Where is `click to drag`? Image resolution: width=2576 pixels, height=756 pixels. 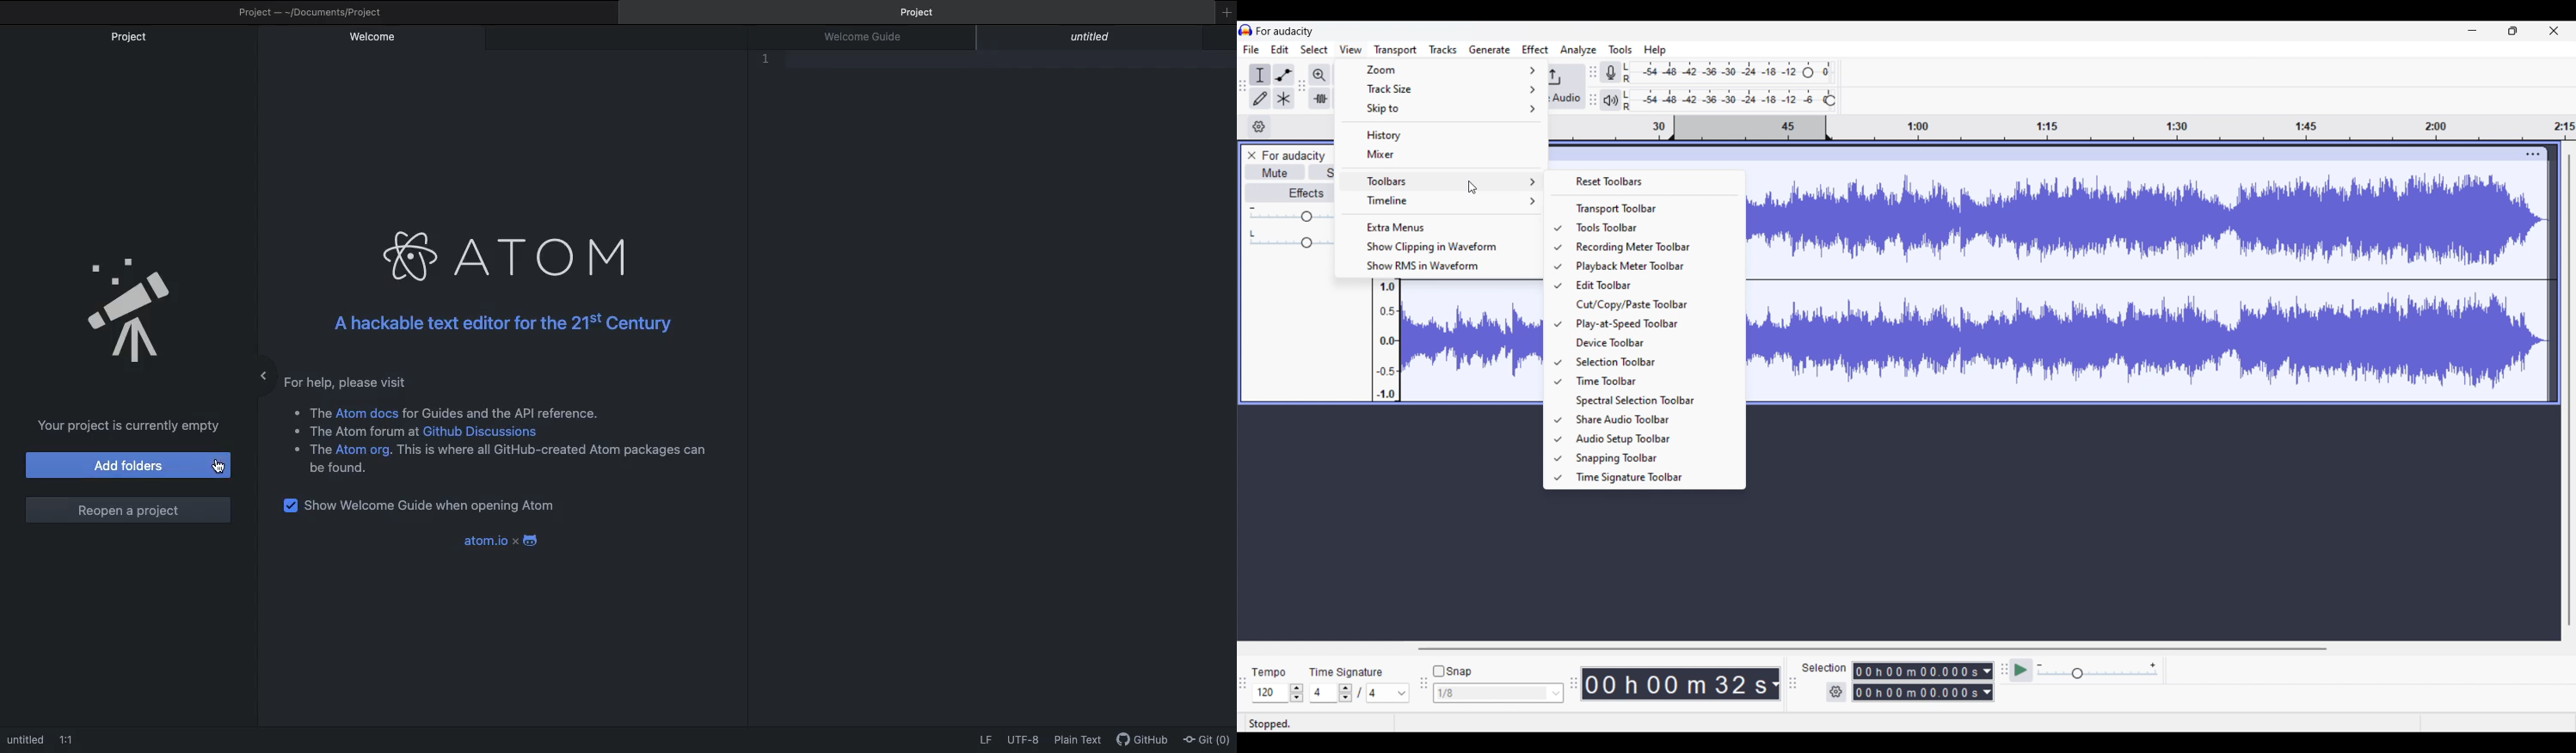
click to drag is located at coordinates (2036, 154).